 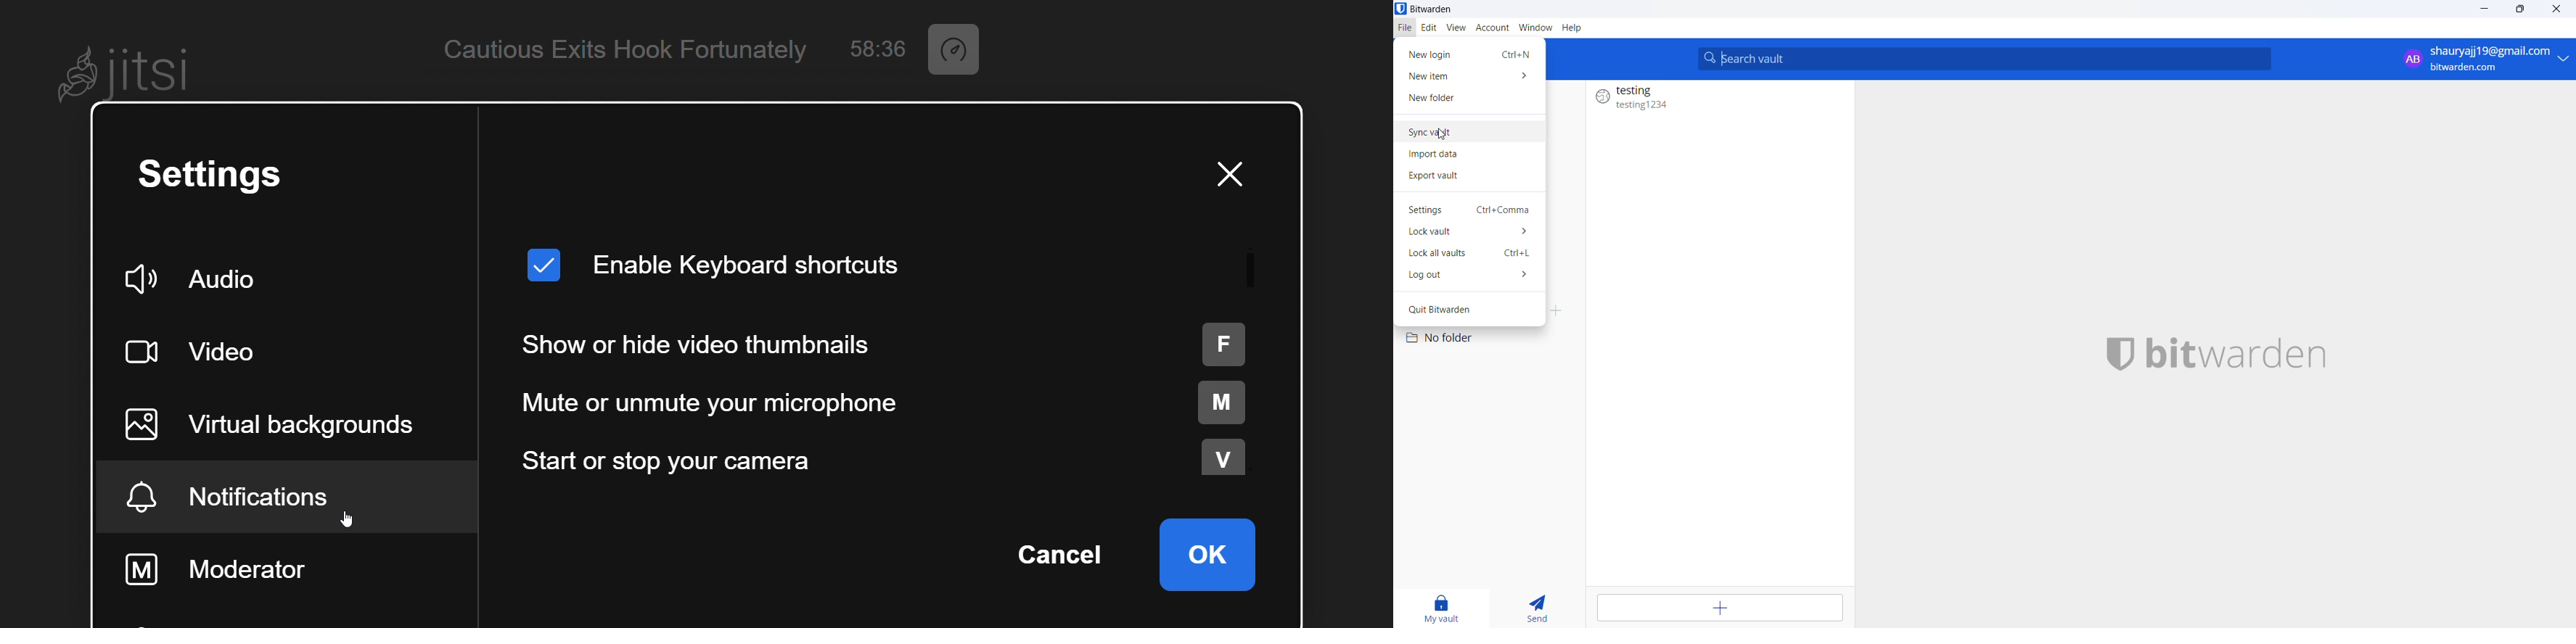 What do you see at coordinates (880, 405) in the screenshot?
I see `mute or unmute` at bounding box center [880, 405].